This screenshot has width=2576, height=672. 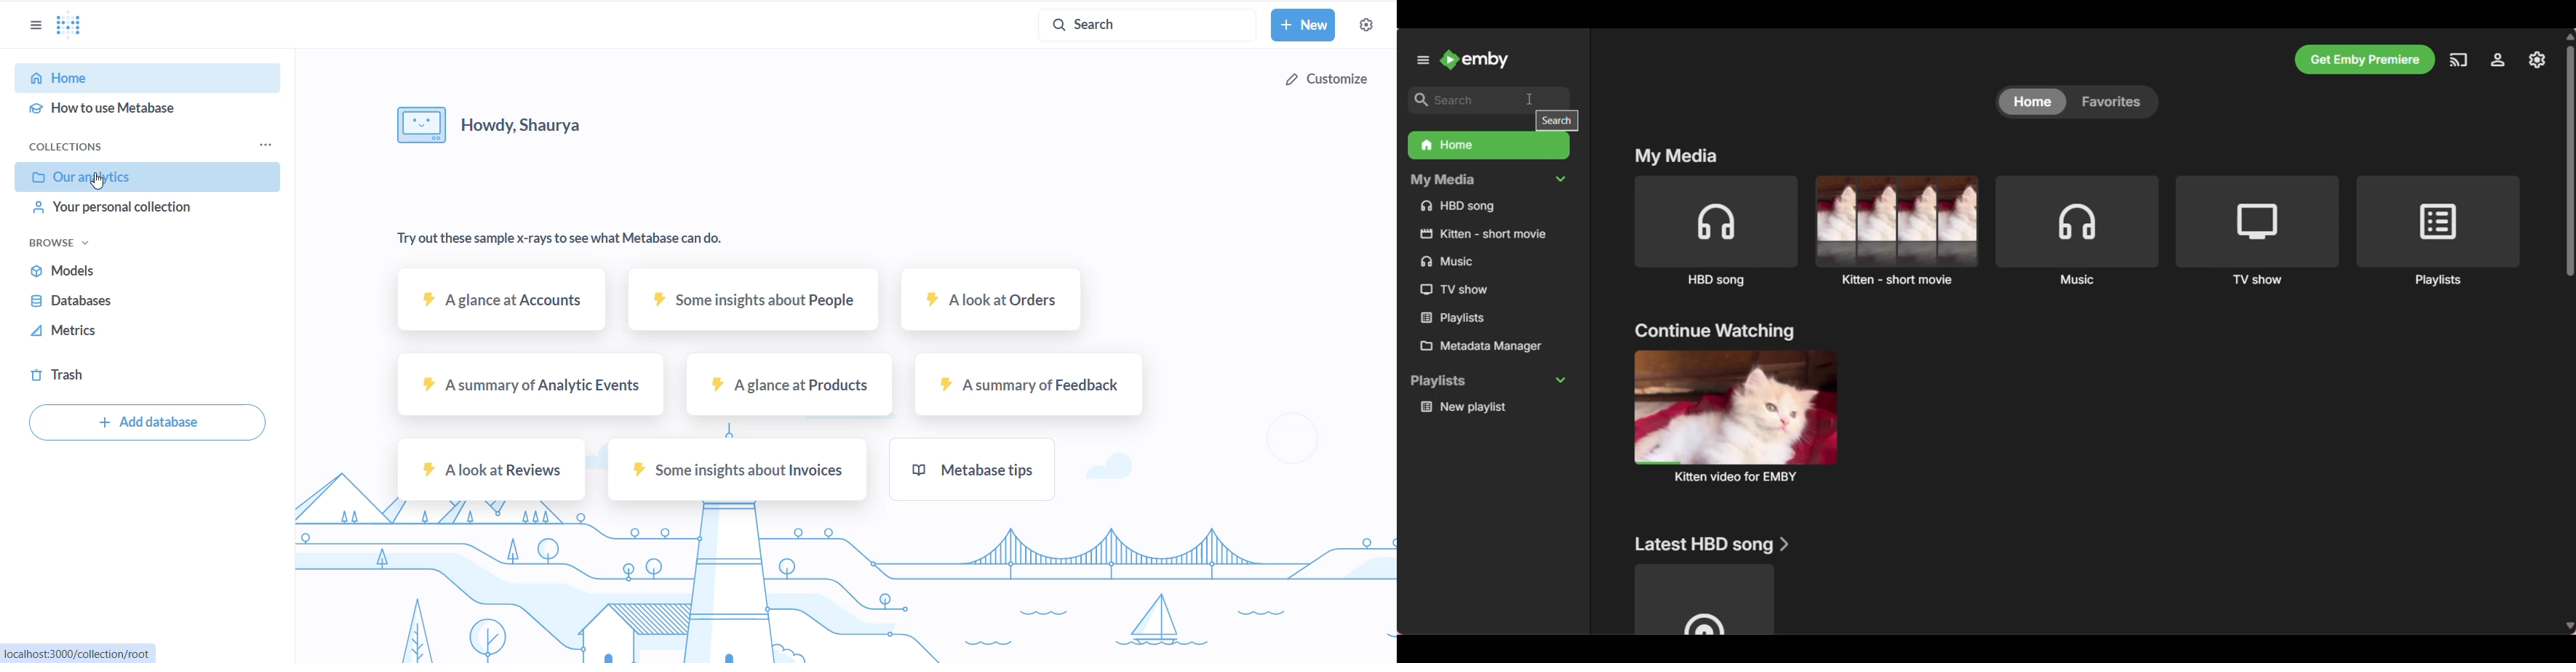 What do you see at coordinates (1488, 146) in the screenshot?
I see `Home ` at bounding box center [1488, 146].